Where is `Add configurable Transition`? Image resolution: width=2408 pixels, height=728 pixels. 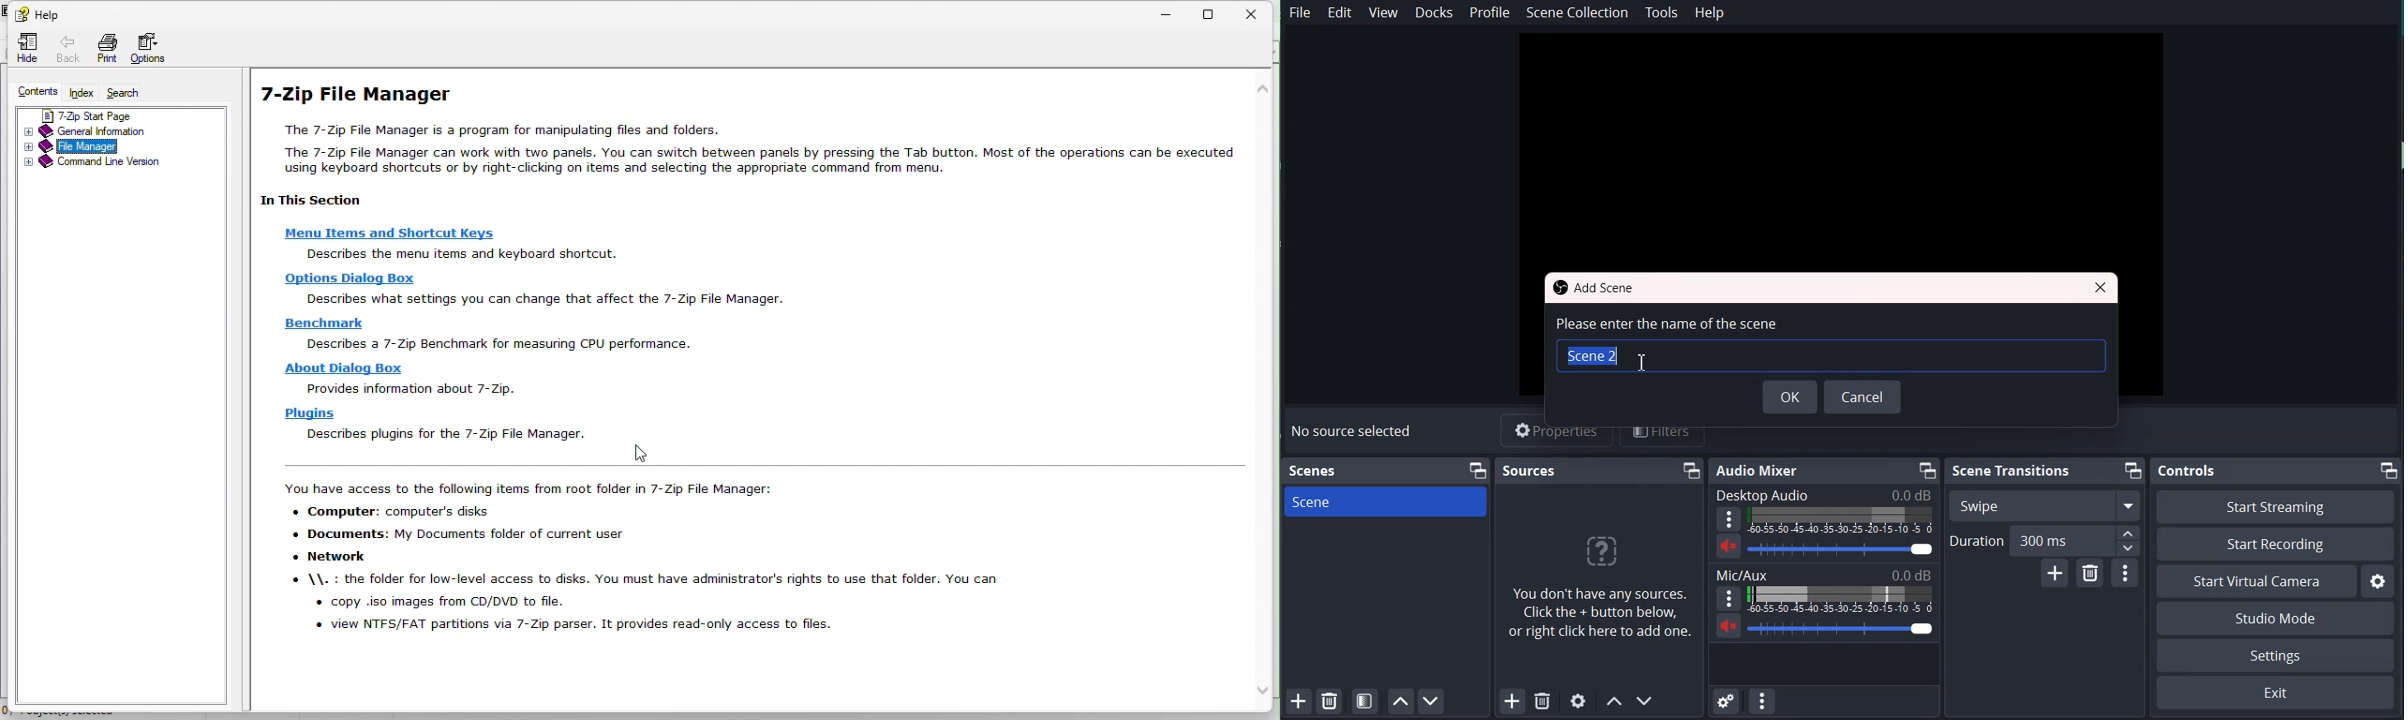
Add configurable Transition is located at coordinates (2054, 572).